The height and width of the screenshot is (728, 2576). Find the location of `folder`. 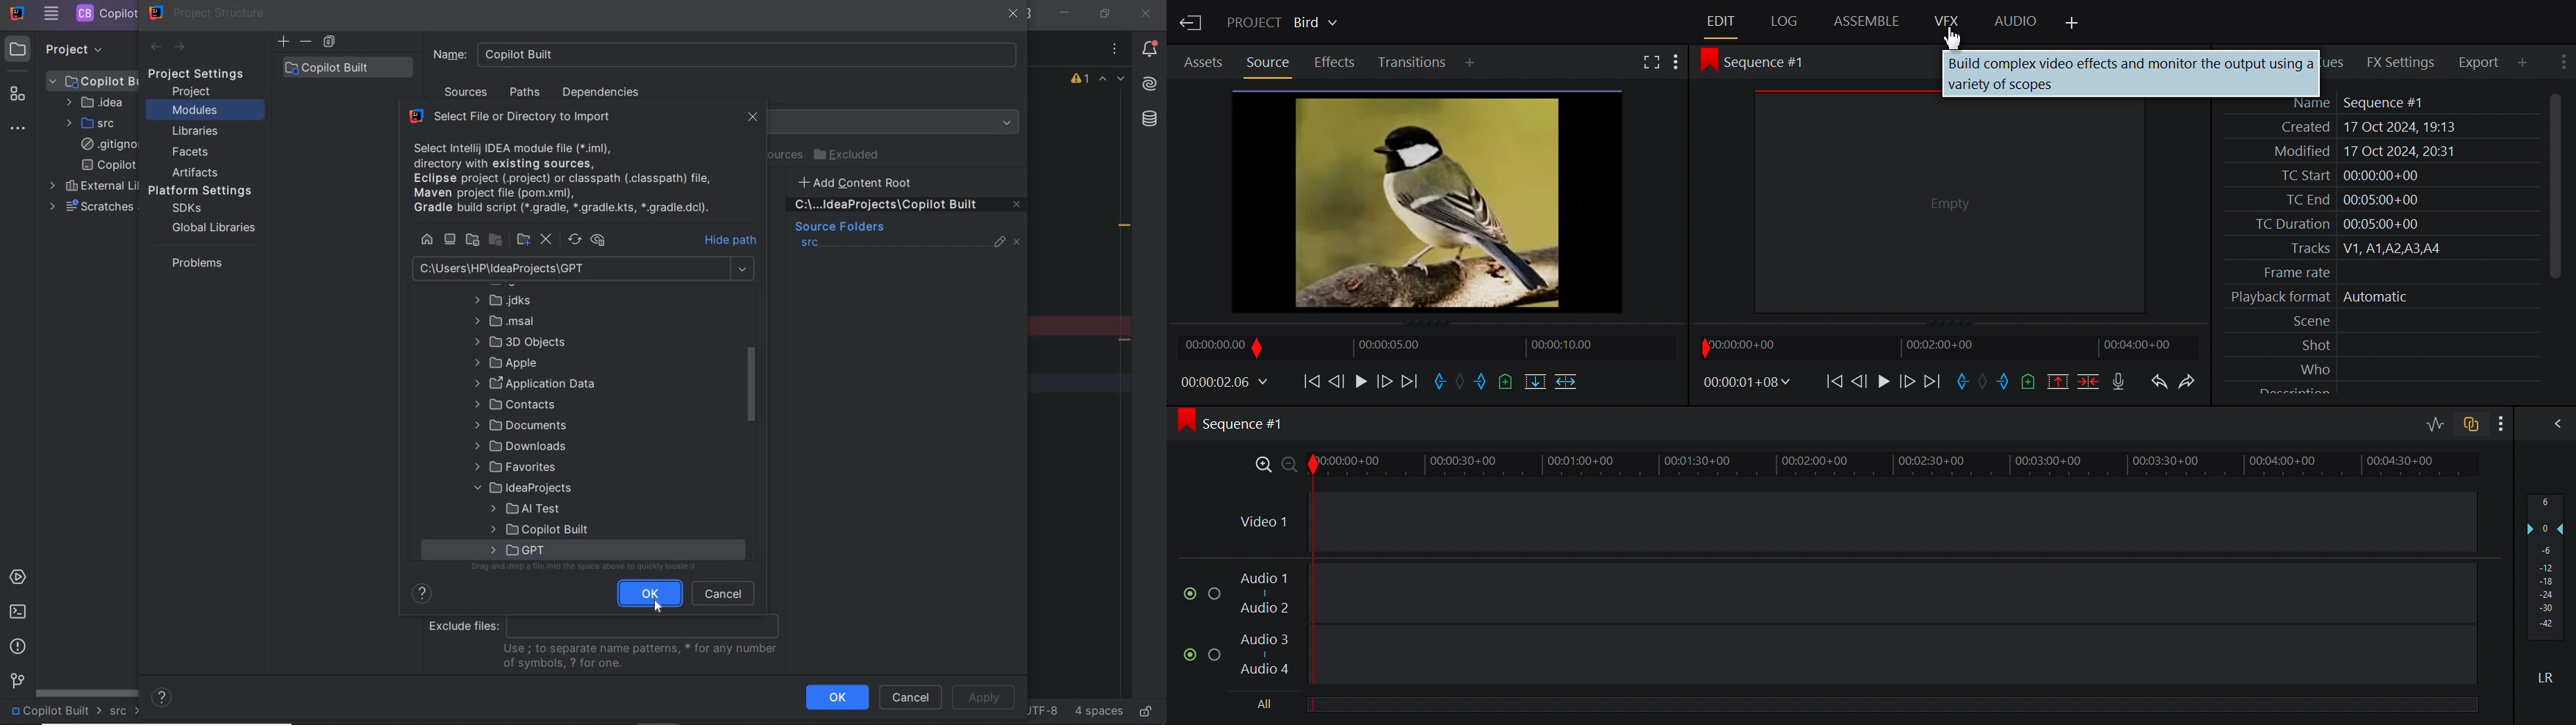

folder is located at coordinates (504, 362).